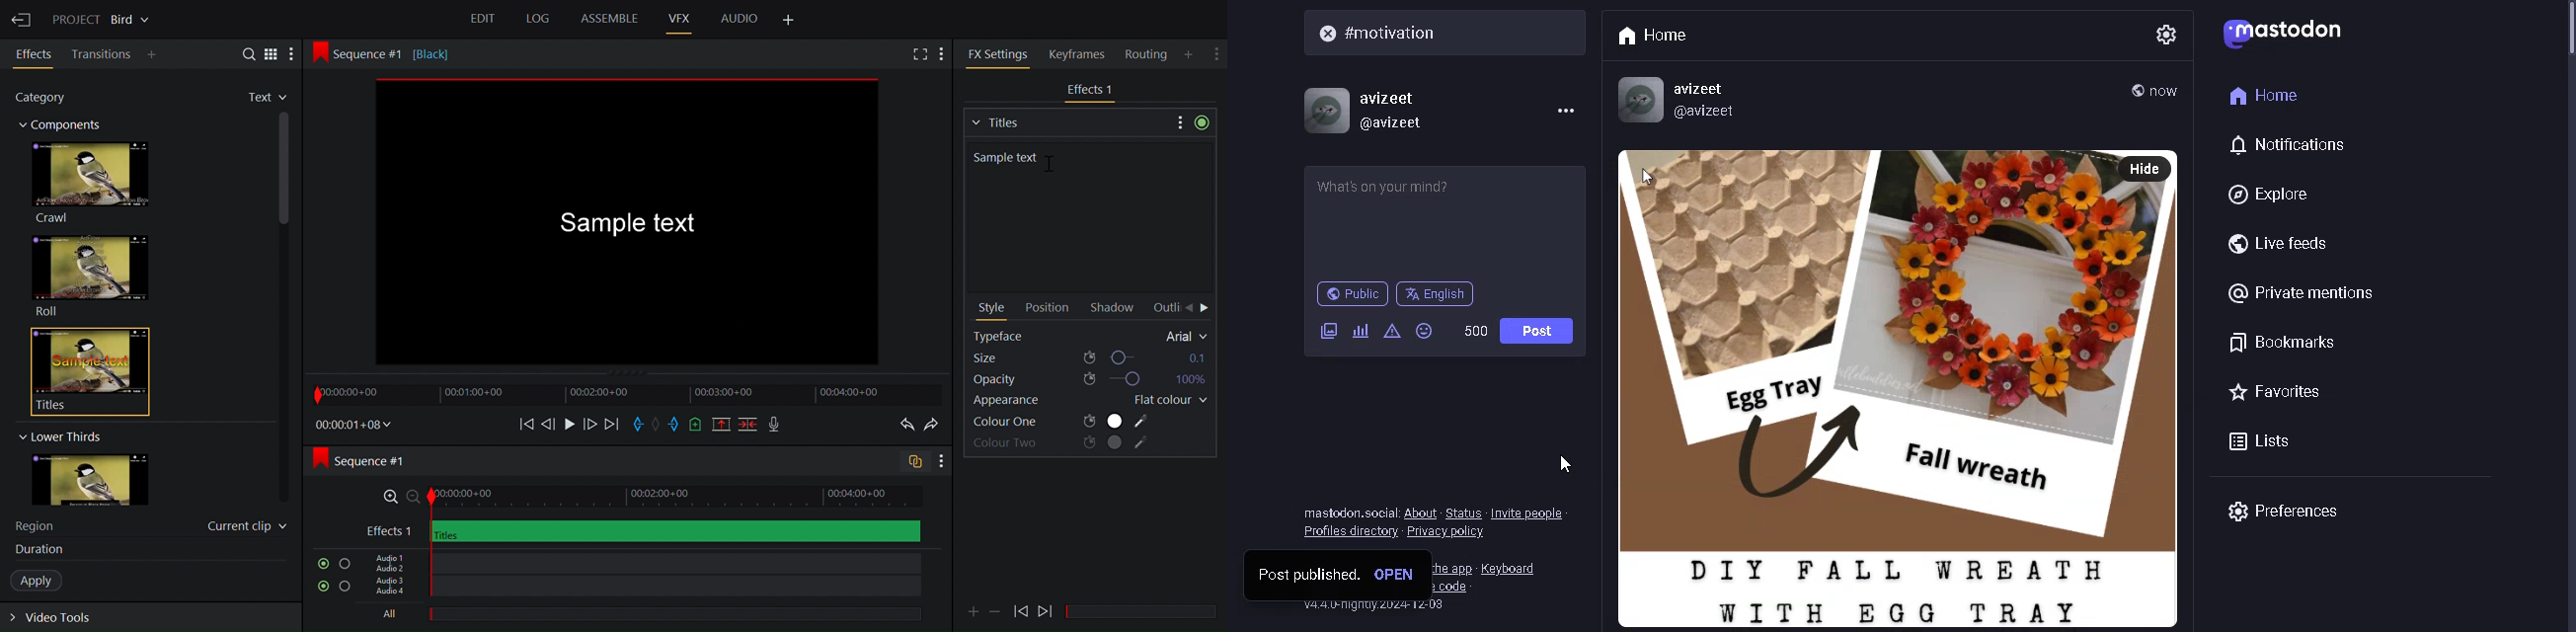 The height and width of the screenshot is (644, 2576). What do you see at coordinates (2147, 168) in the screenshot?
I see `Hide` at bounding box center [2147, 168].